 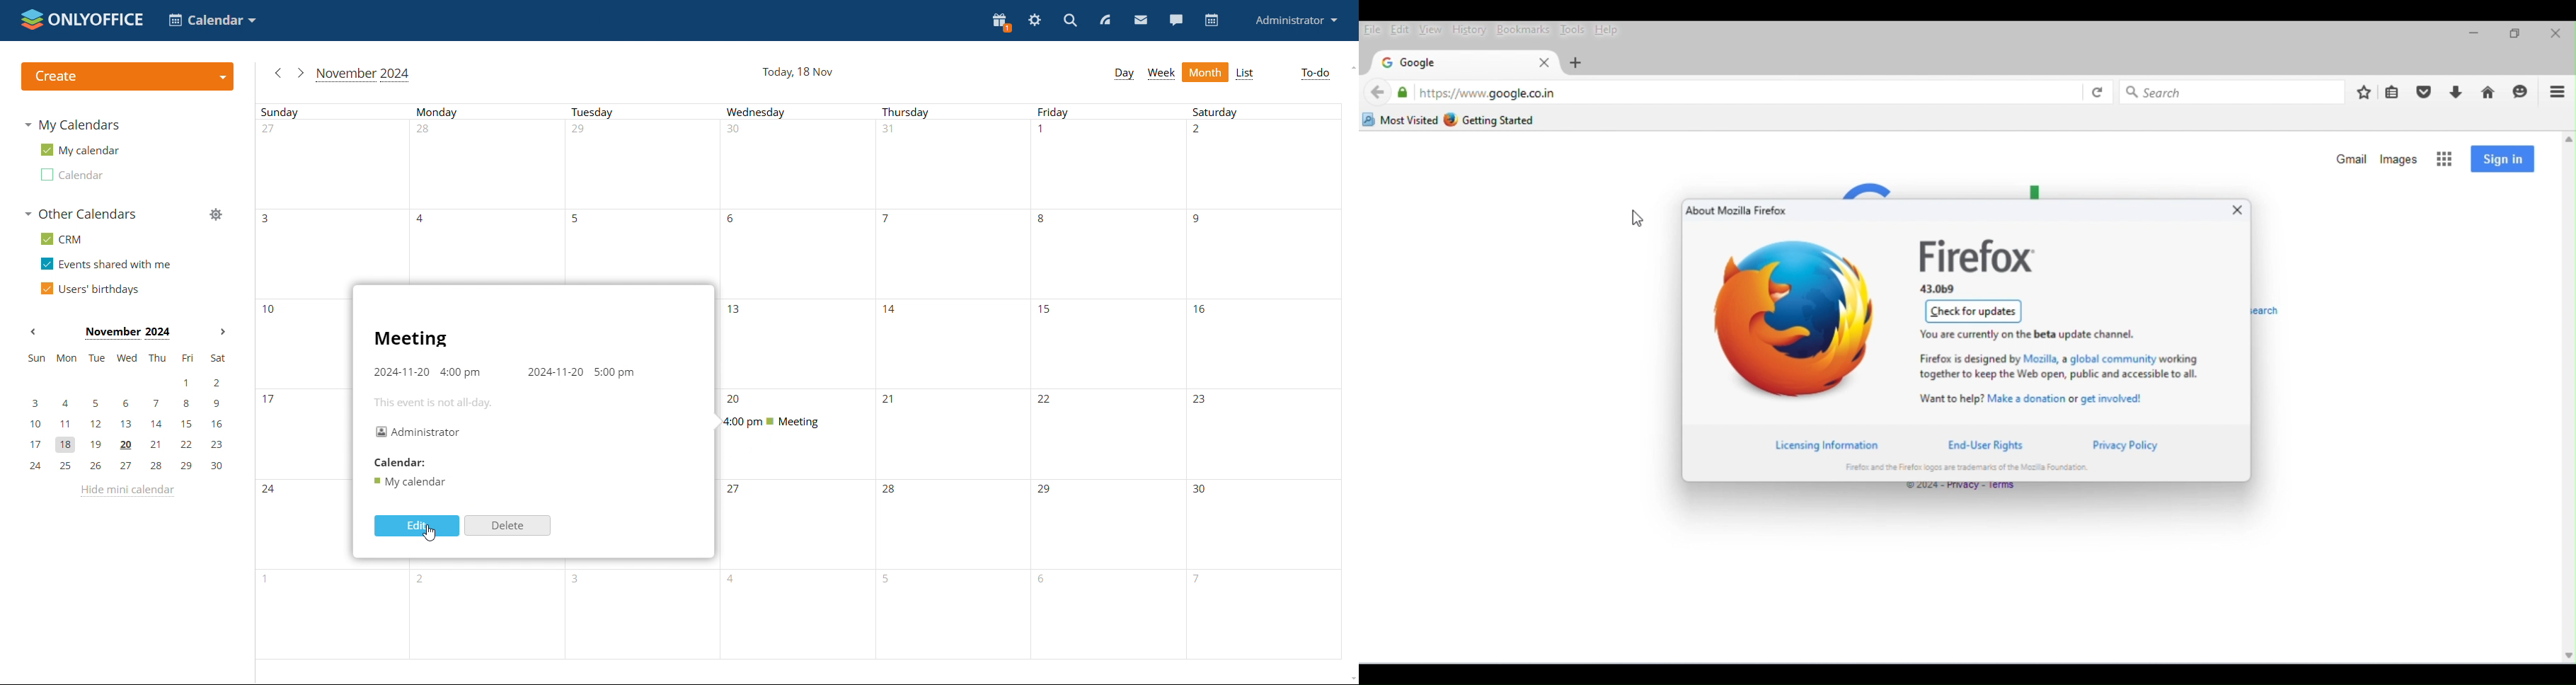 I want to click on previous month, so click(x=33, y=332).